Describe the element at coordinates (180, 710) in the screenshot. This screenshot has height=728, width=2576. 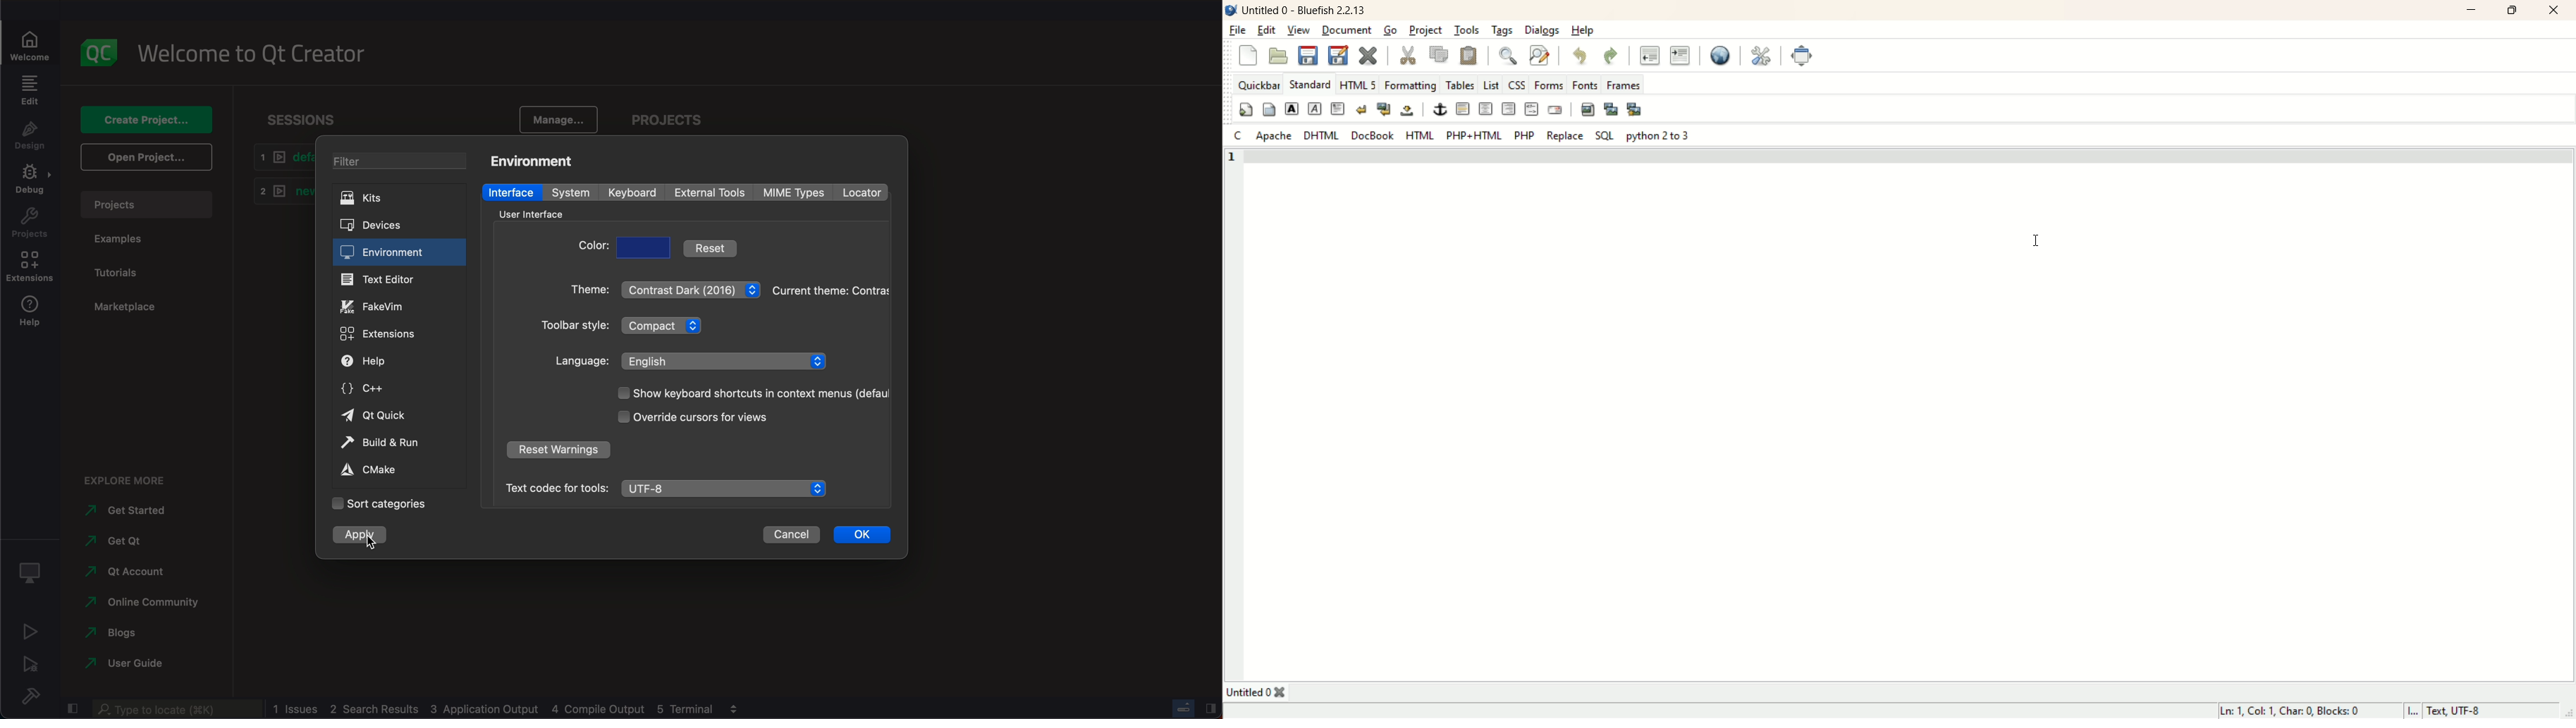
I see `search` at that location.